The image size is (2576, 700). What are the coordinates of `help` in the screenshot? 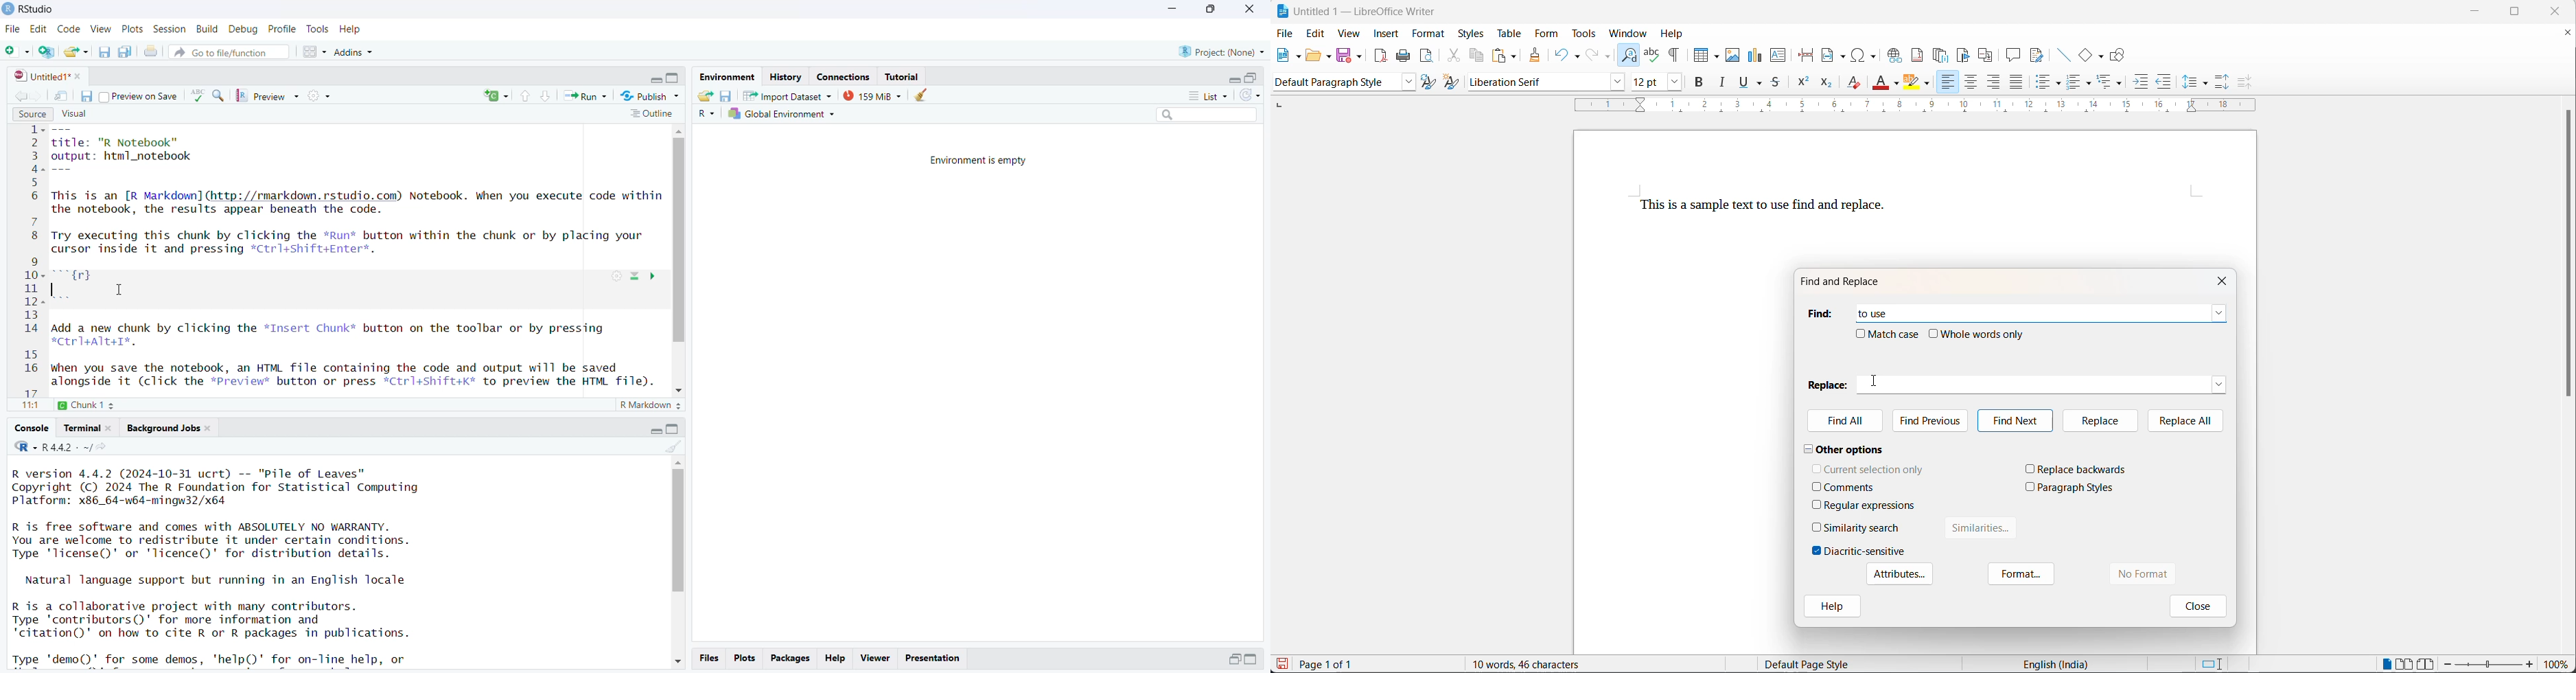 It's located at (352, 29).